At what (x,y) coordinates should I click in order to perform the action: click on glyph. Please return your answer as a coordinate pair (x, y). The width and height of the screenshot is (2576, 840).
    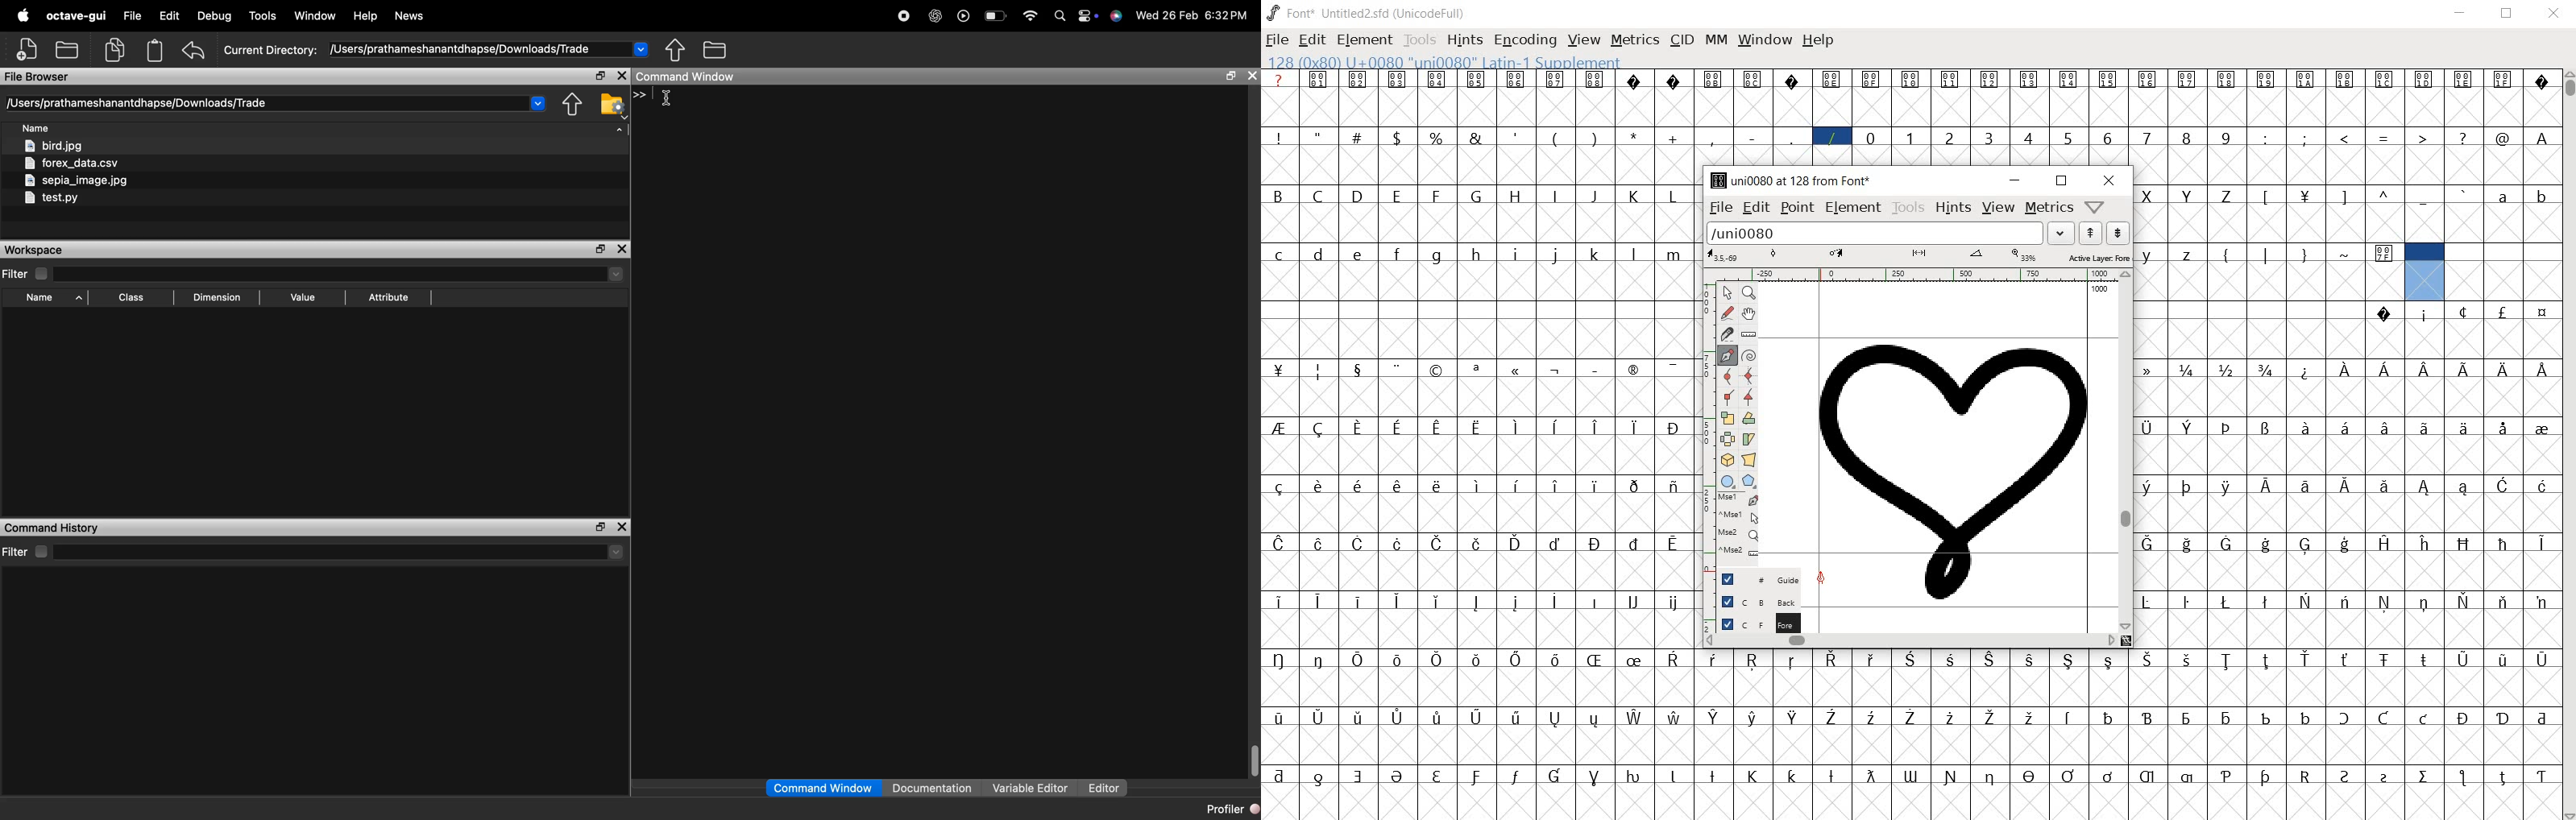
    Looking at the image, I should click on (1437, 429).